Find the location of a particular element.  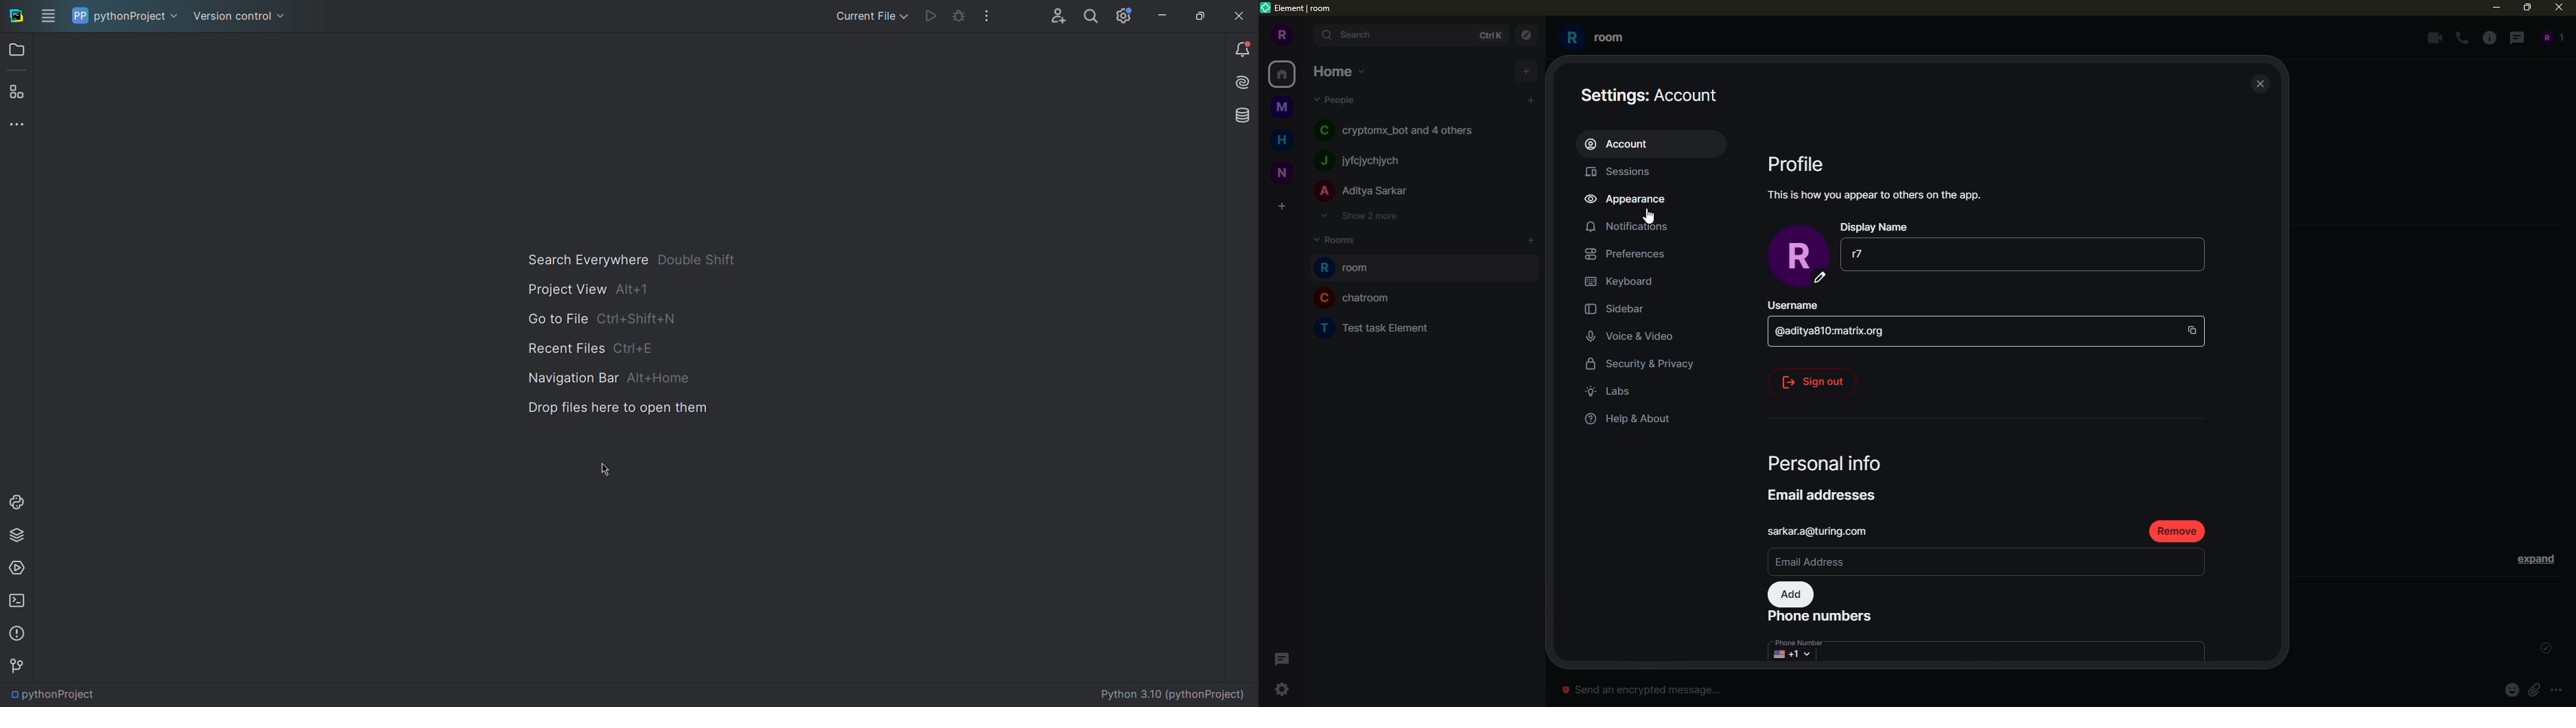

email is located at coordinates (1818, 563).